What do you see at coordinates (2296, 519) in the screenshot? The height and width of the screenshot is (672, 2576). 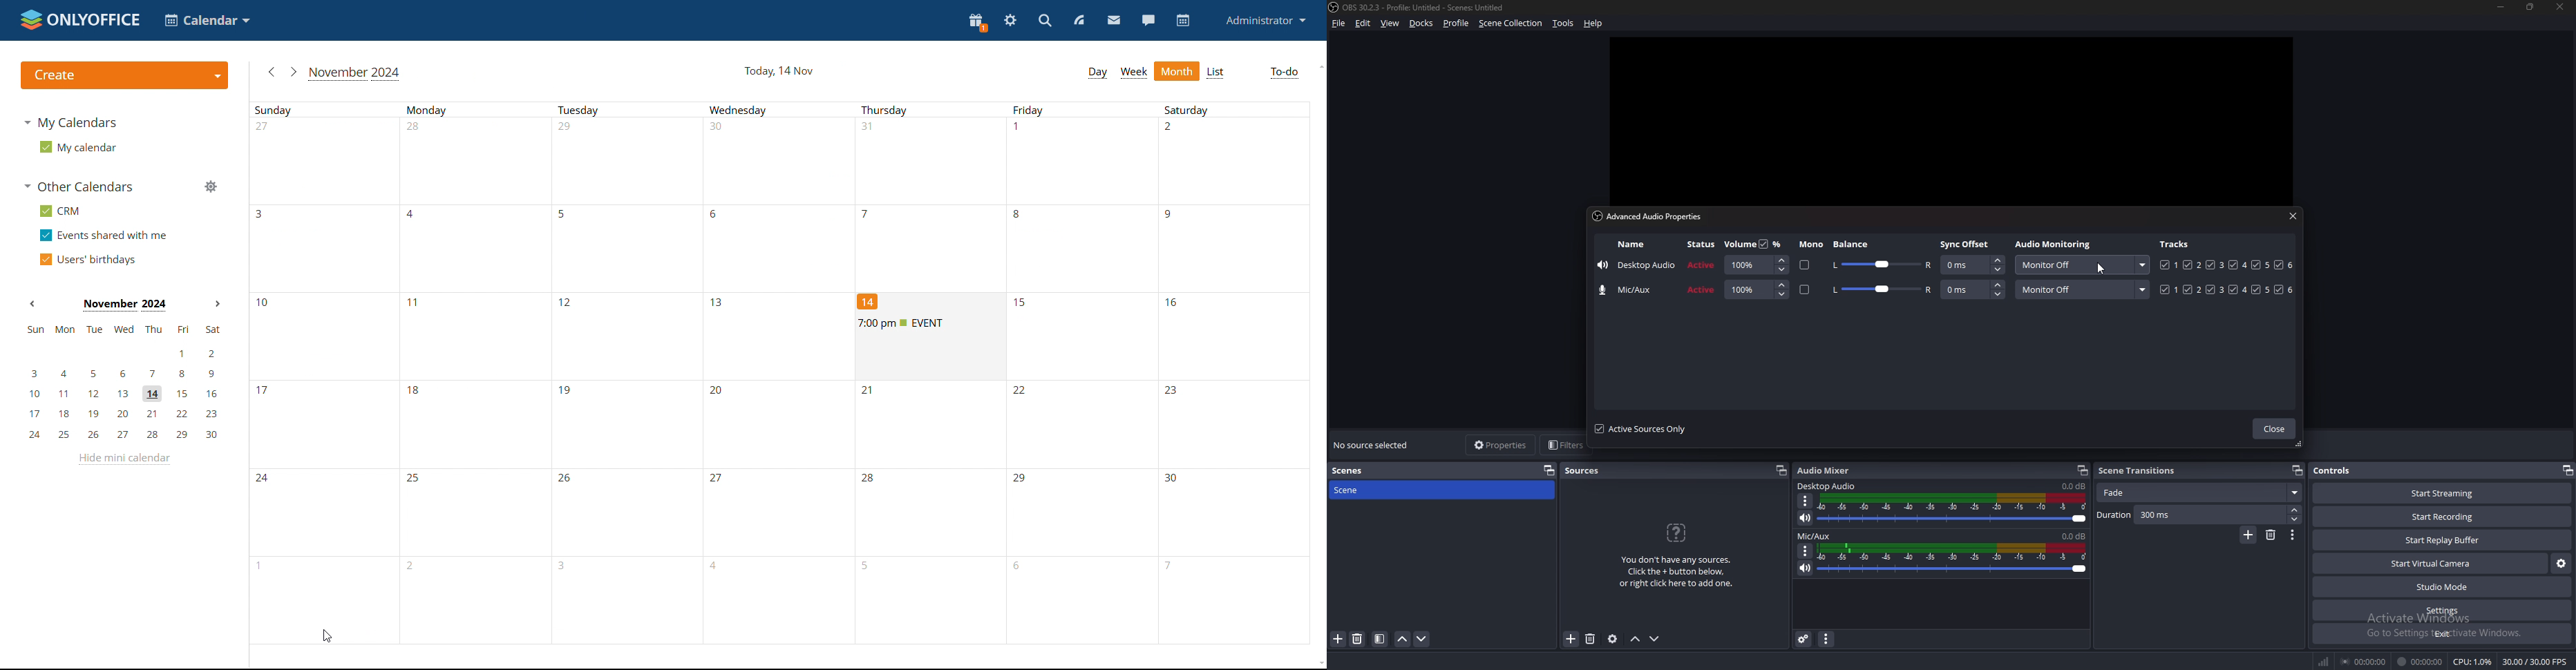 I see `decrease duration` at bounding box center [2296, 519].